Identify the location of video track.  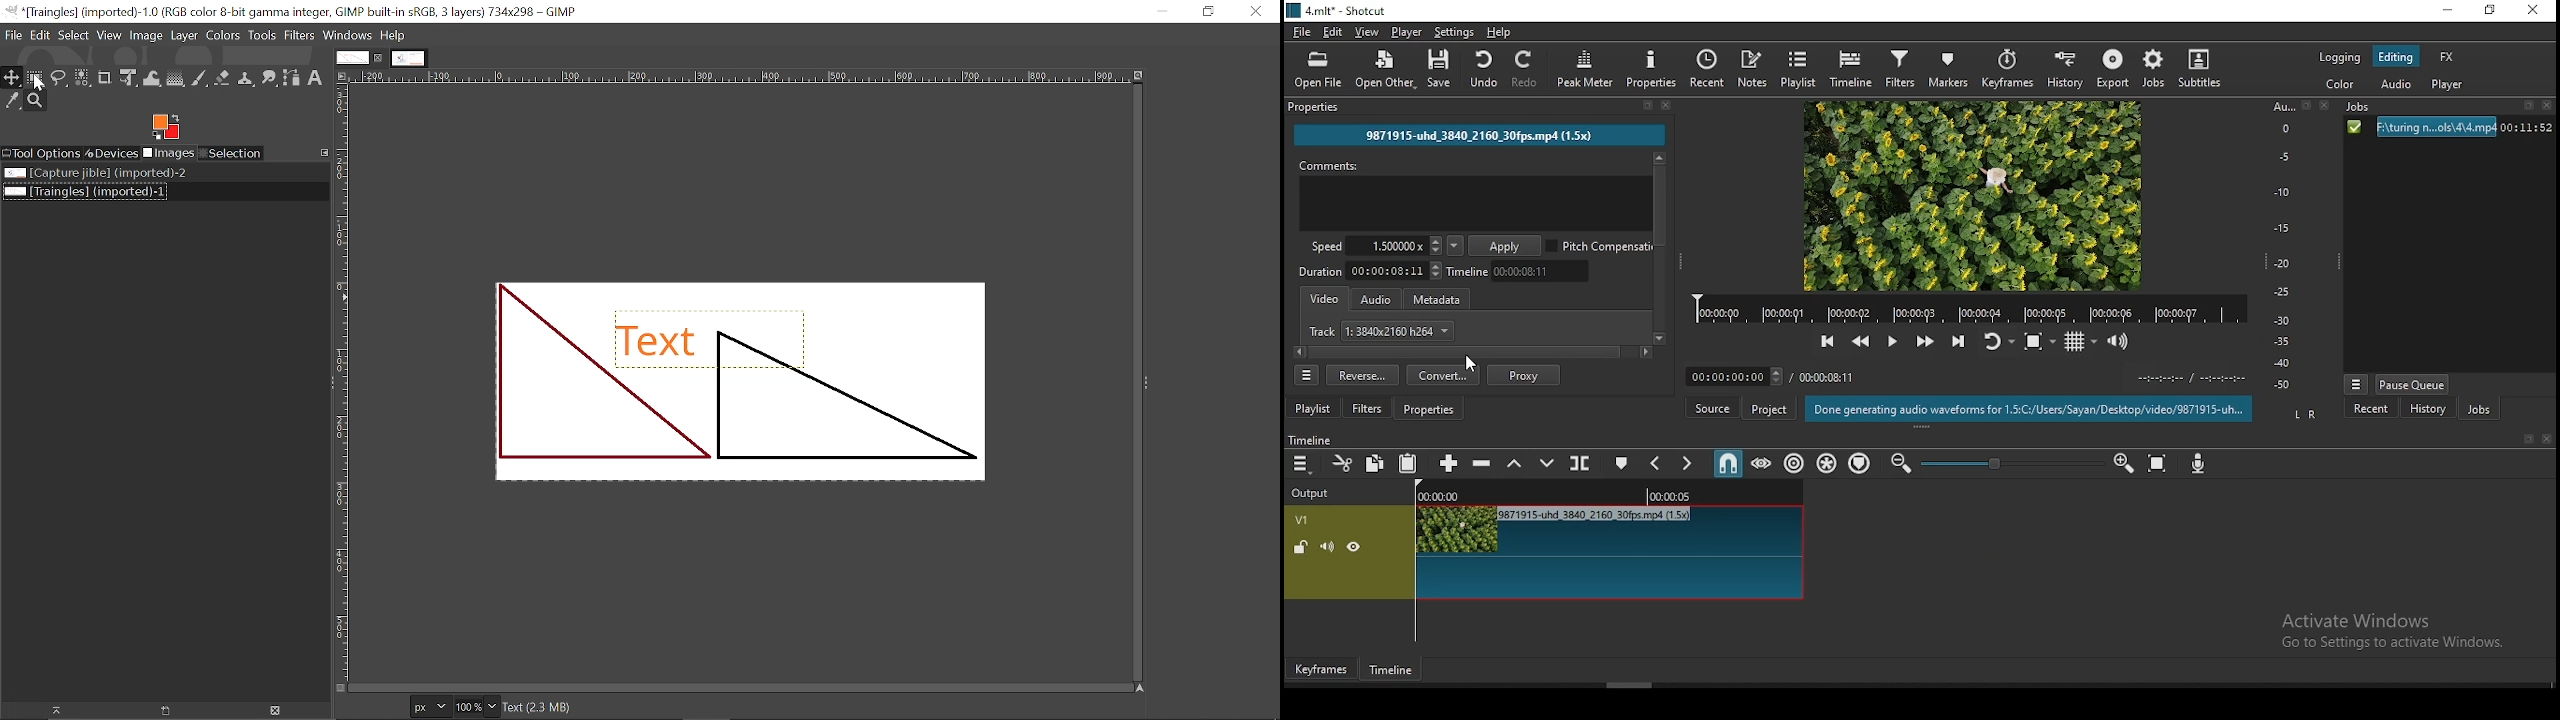
(1644, 552).